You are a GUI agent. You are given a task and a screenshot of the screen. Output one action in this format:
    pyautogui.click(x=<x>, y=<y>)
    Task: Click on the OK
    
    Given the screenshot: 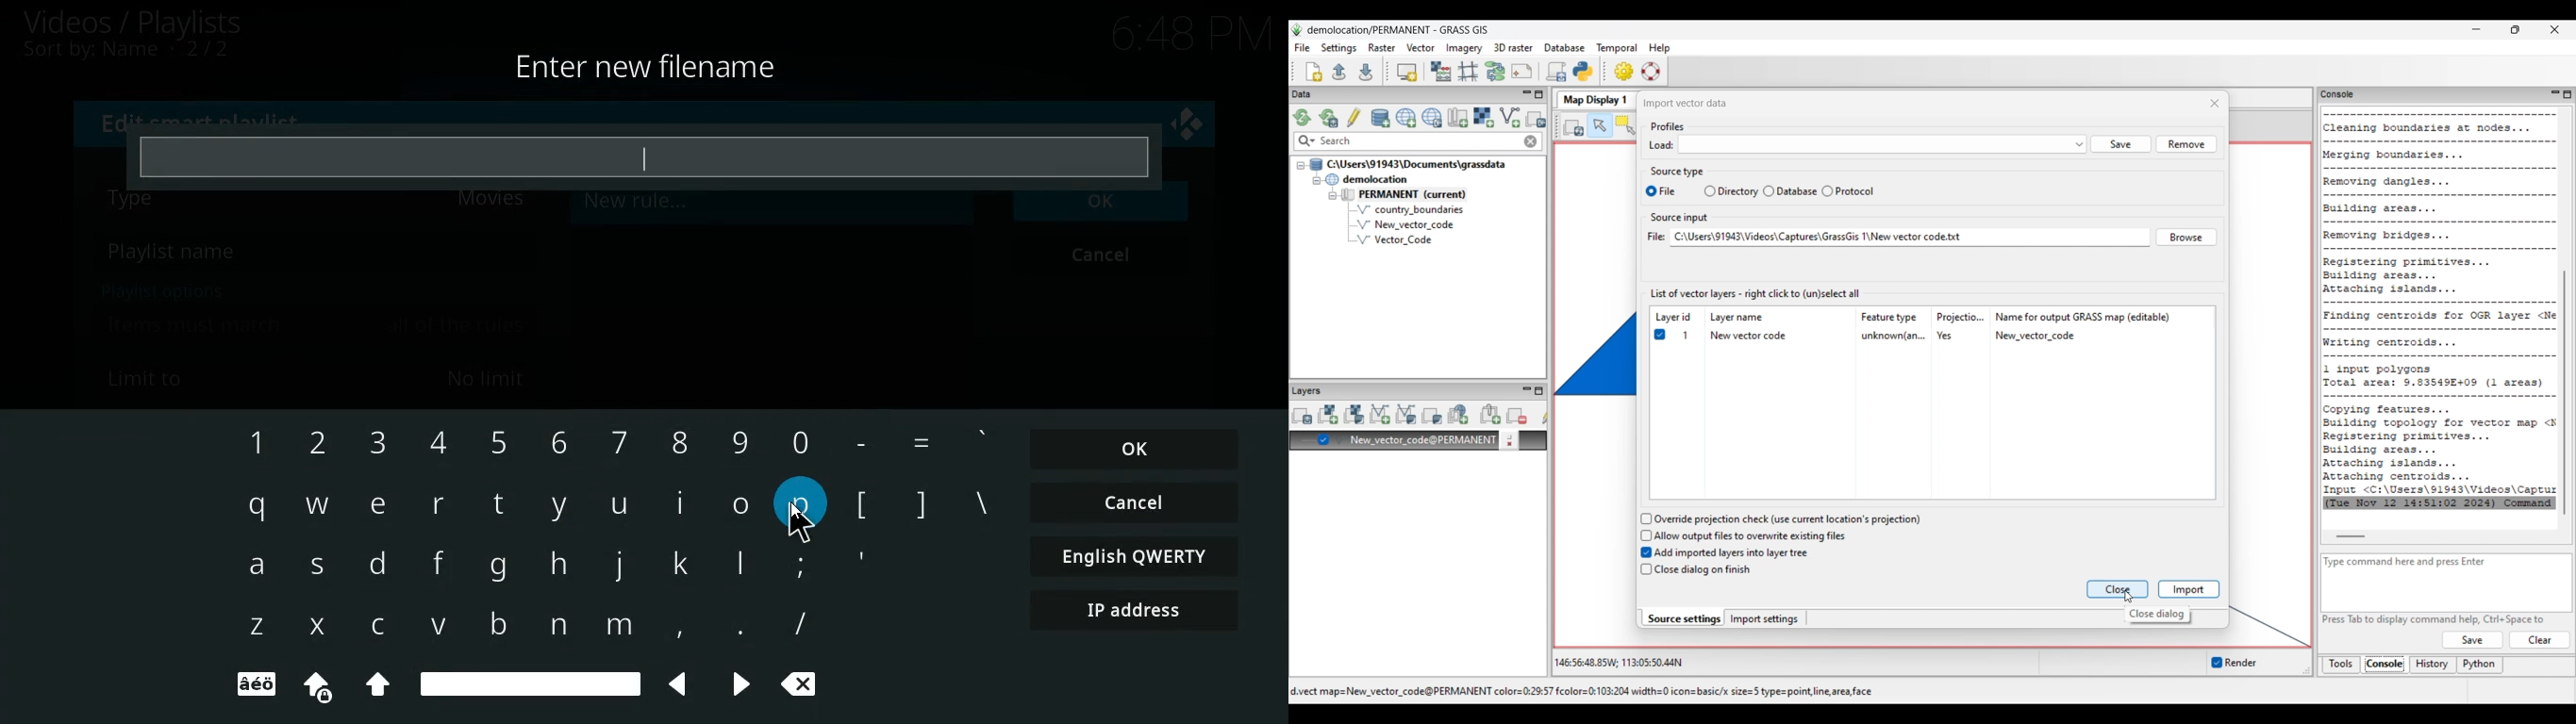 What is the action you would take?
    pyautogui.click(x=1136, y=450)
    